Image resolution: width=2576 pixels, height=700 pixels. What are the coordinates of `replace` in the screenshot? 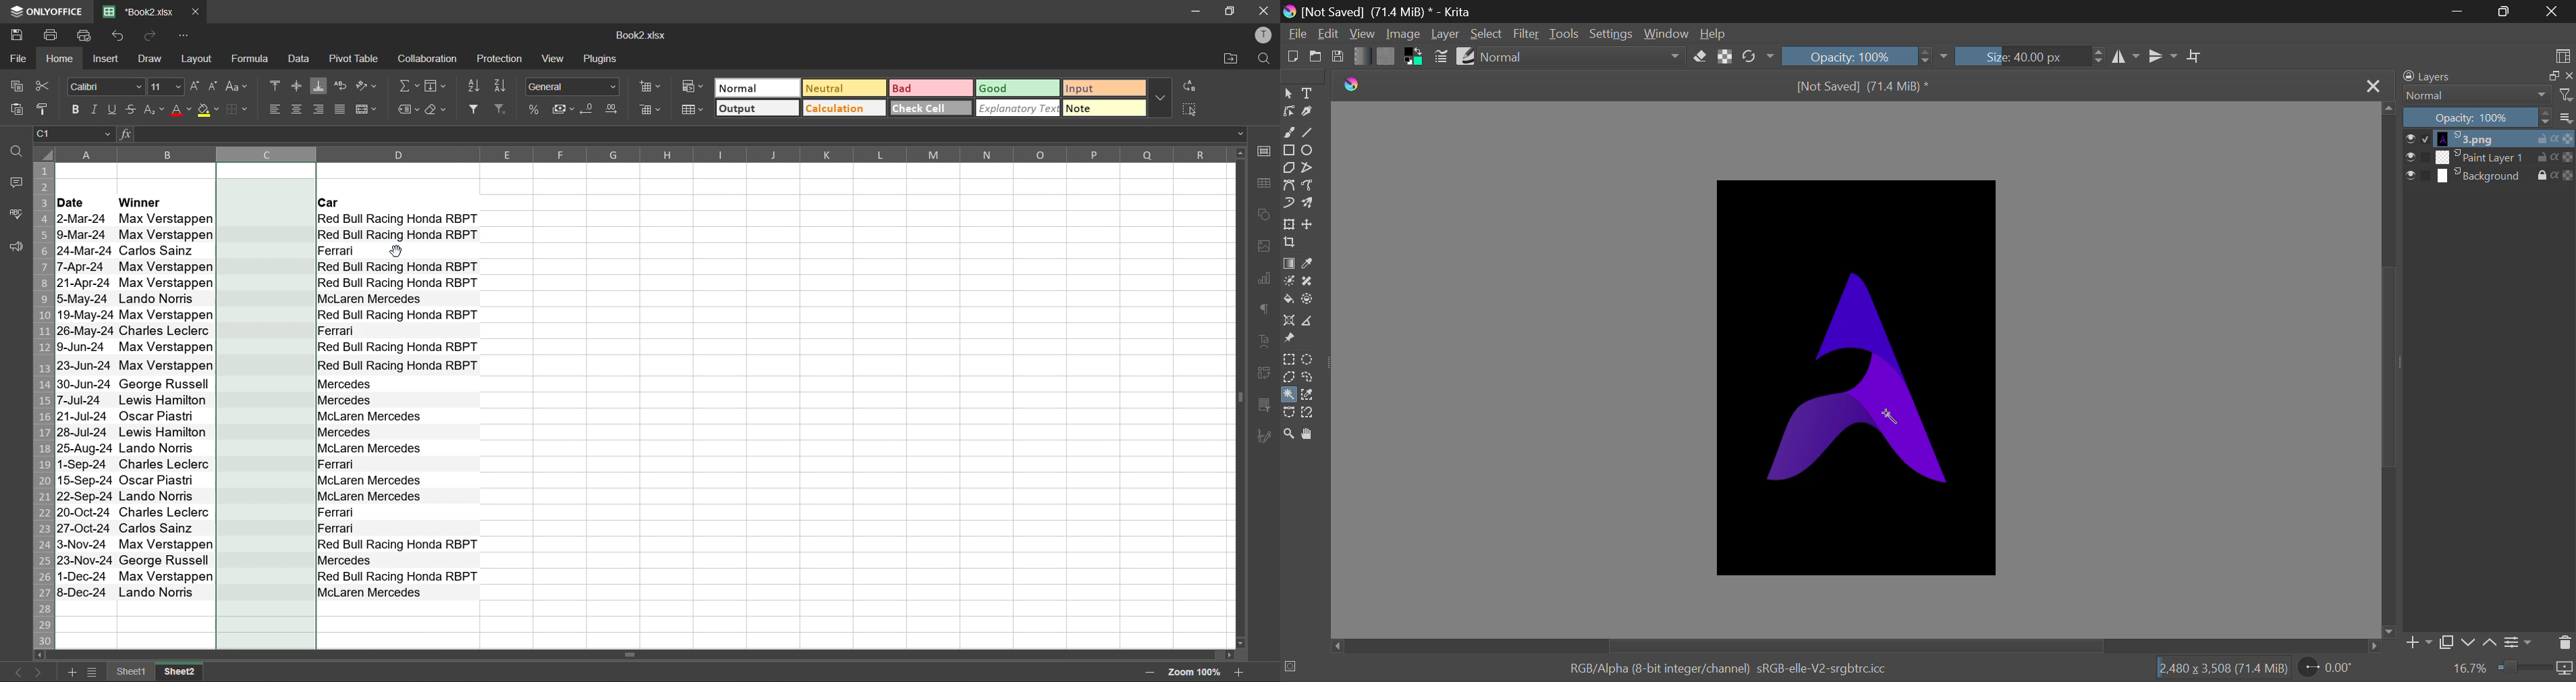 It's located at (1191, 88).